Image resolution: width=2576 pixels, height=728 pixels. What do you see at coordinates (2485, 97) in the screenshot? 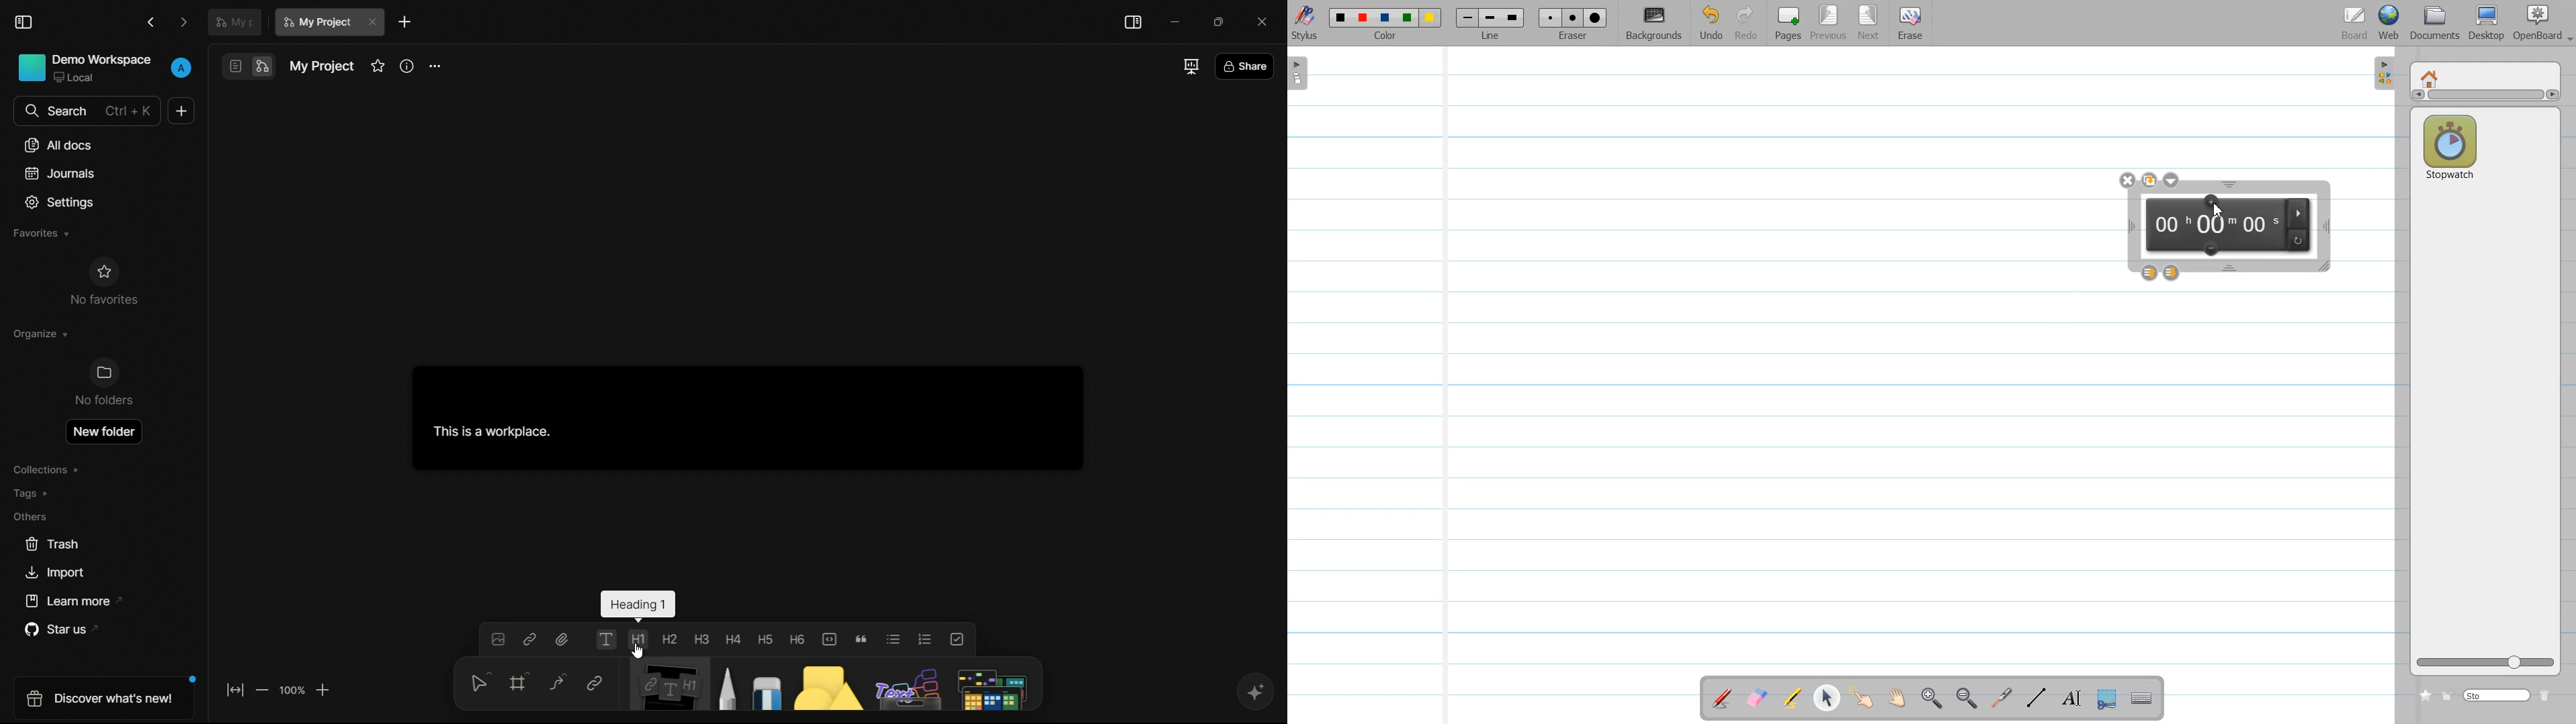
I see `Vertical scroll bar` at bounding box center [2485, 97].